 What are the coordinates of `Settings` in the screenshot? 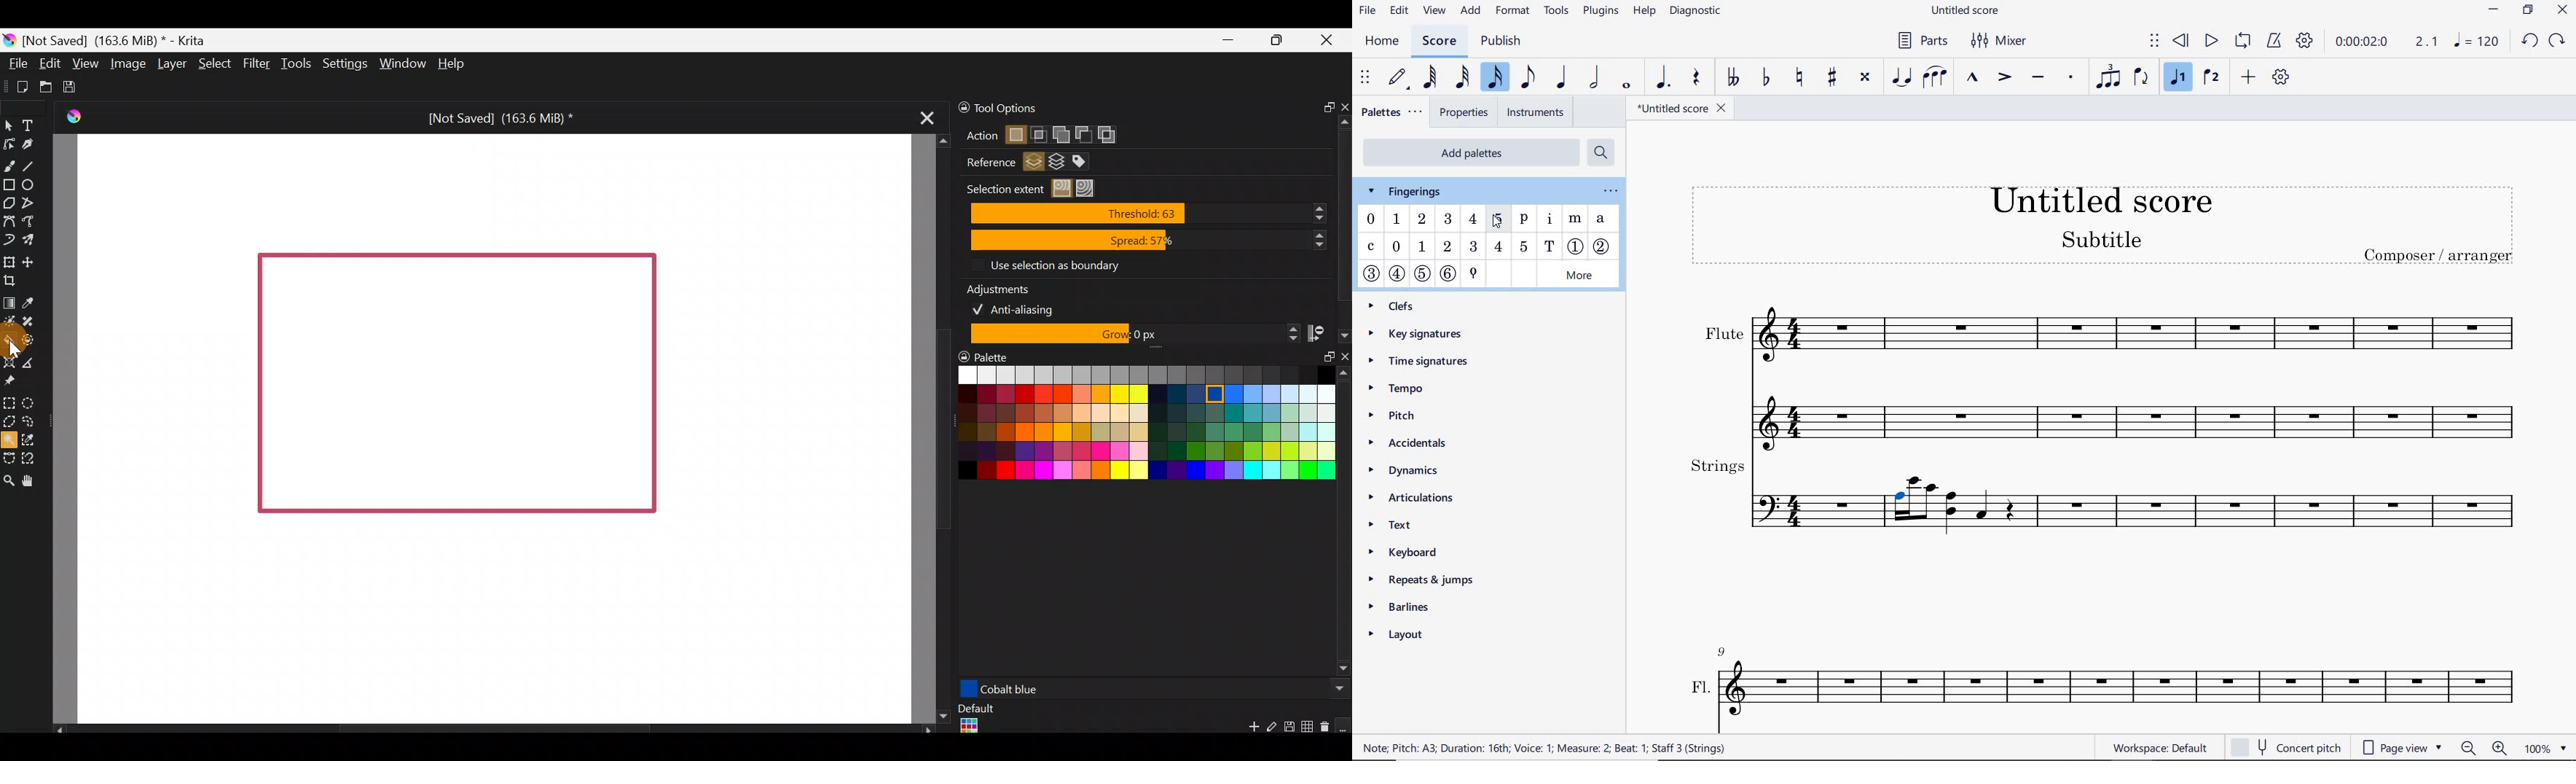 It's located at (342, 61).